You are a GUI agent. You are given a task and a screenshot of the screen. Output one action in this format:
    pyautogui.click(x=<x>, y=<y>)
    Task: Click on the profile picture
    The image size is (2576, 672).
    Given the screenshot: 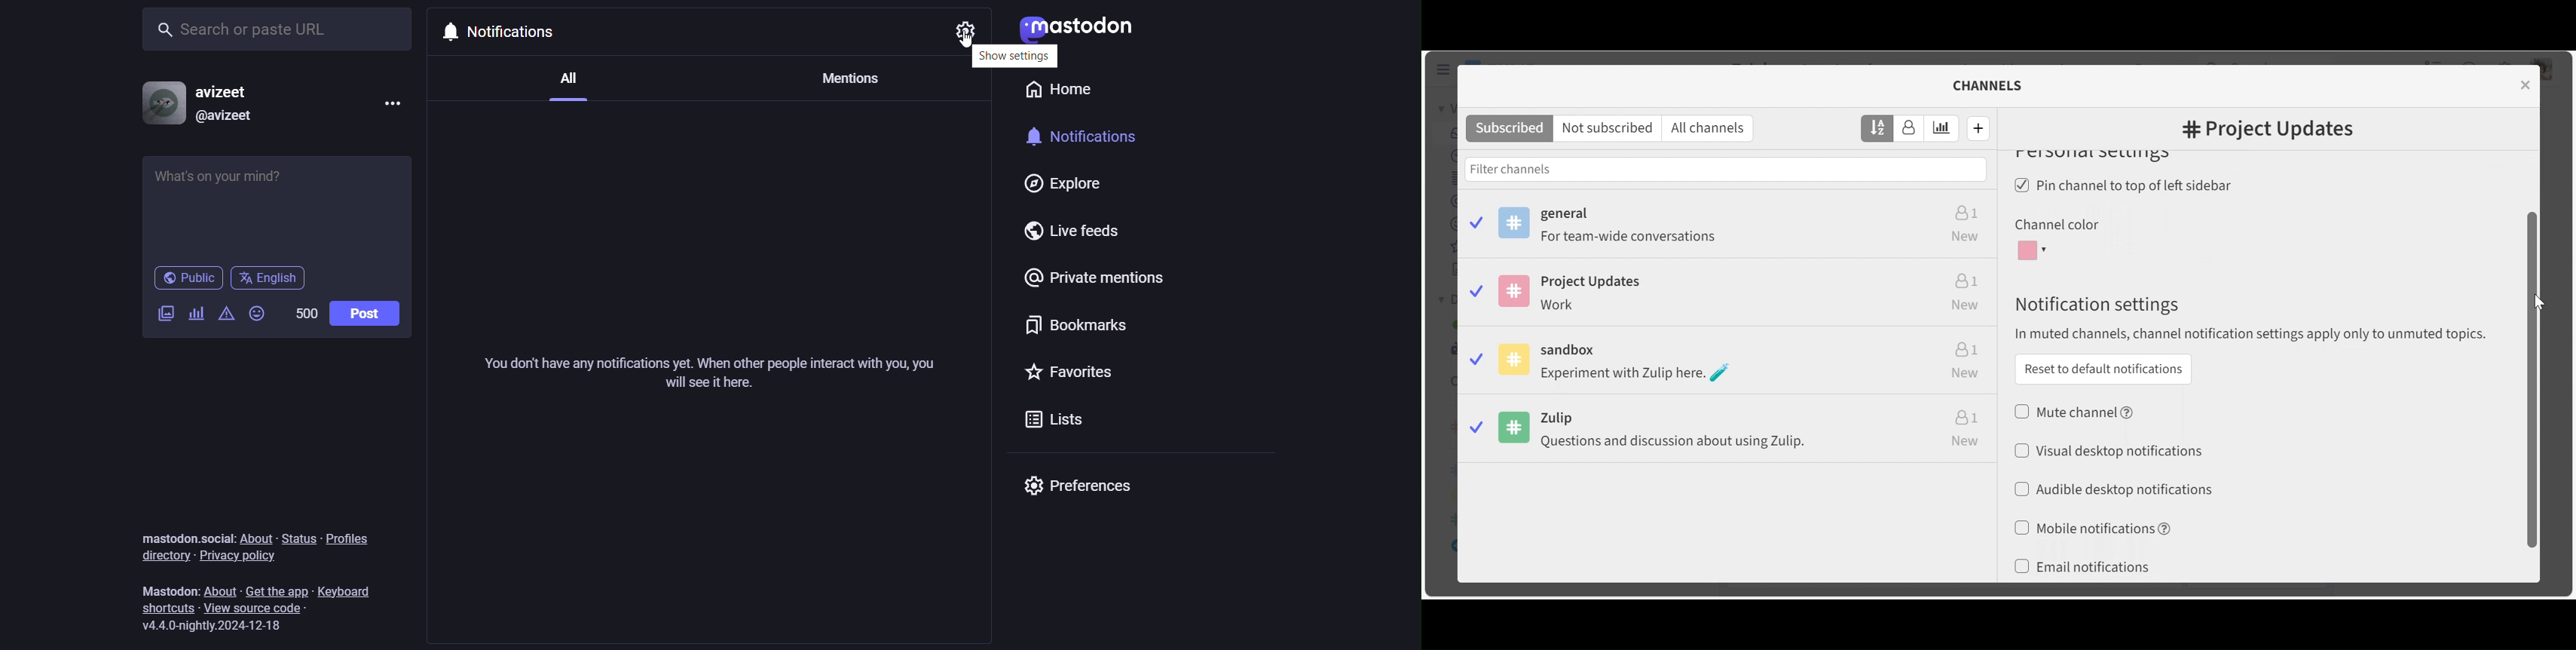 What is the action you would take?
    pyautogui.click(x=161, y=103)
    